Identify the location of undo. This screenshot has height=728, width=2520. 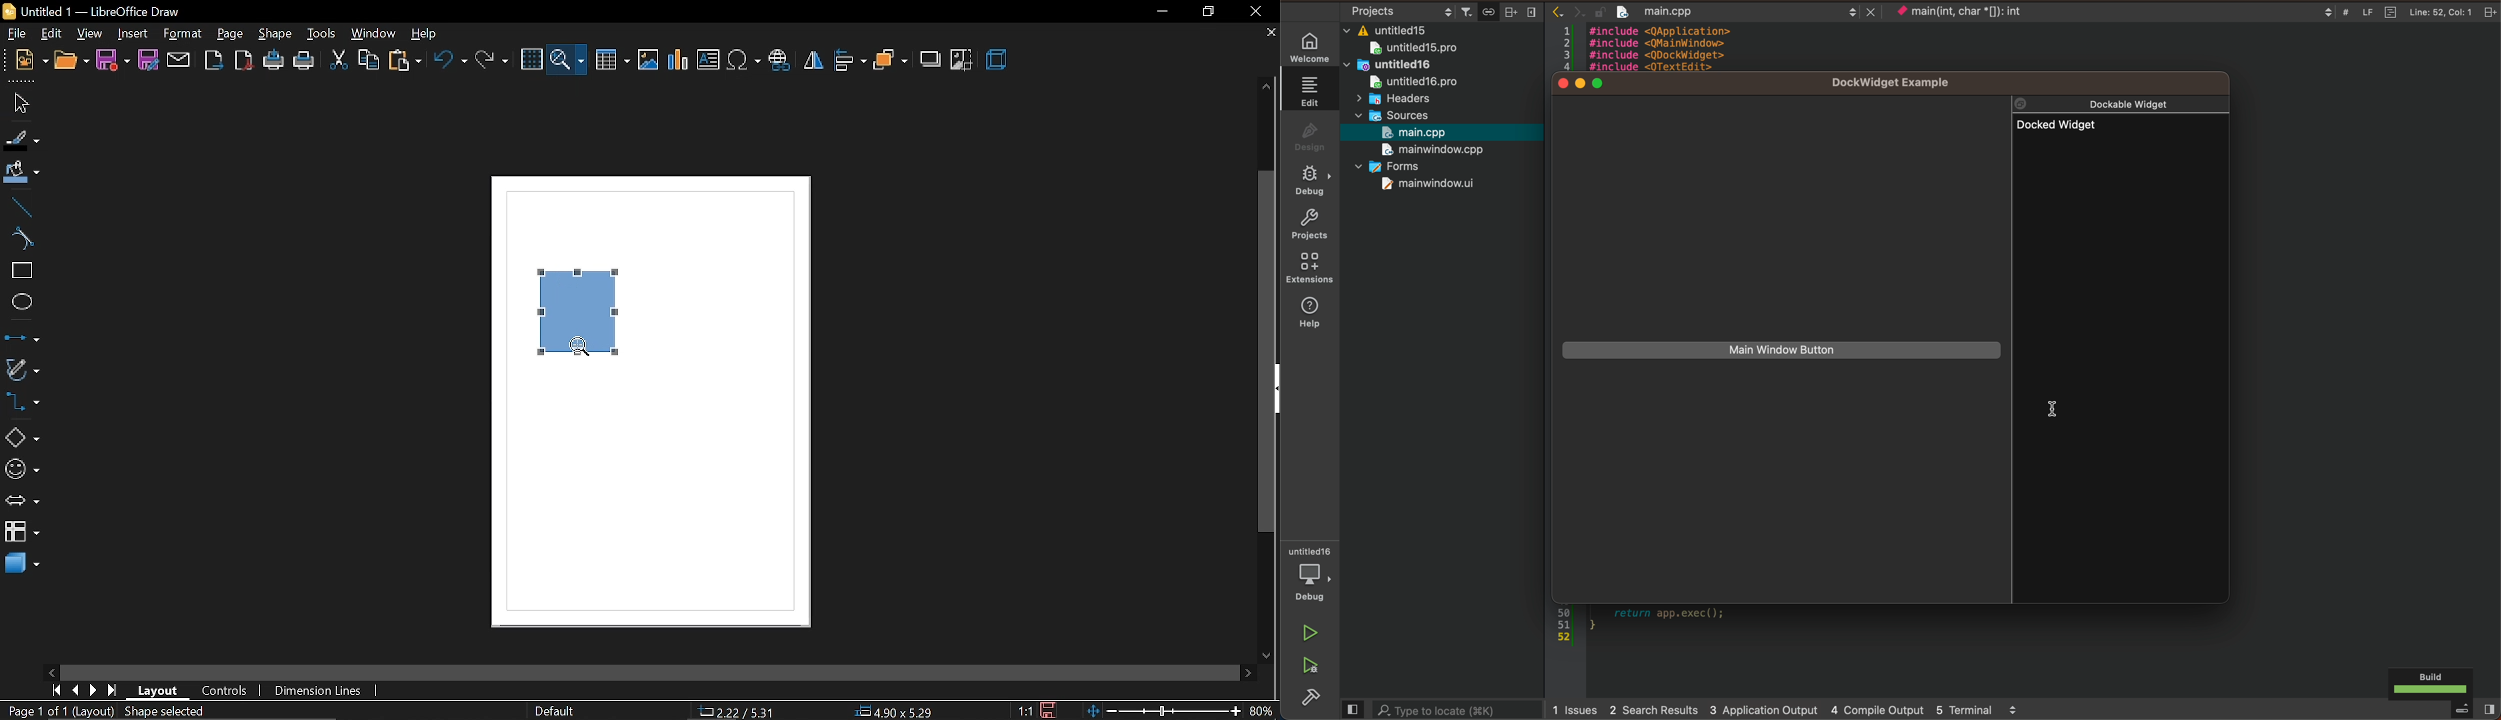
(453, 60).